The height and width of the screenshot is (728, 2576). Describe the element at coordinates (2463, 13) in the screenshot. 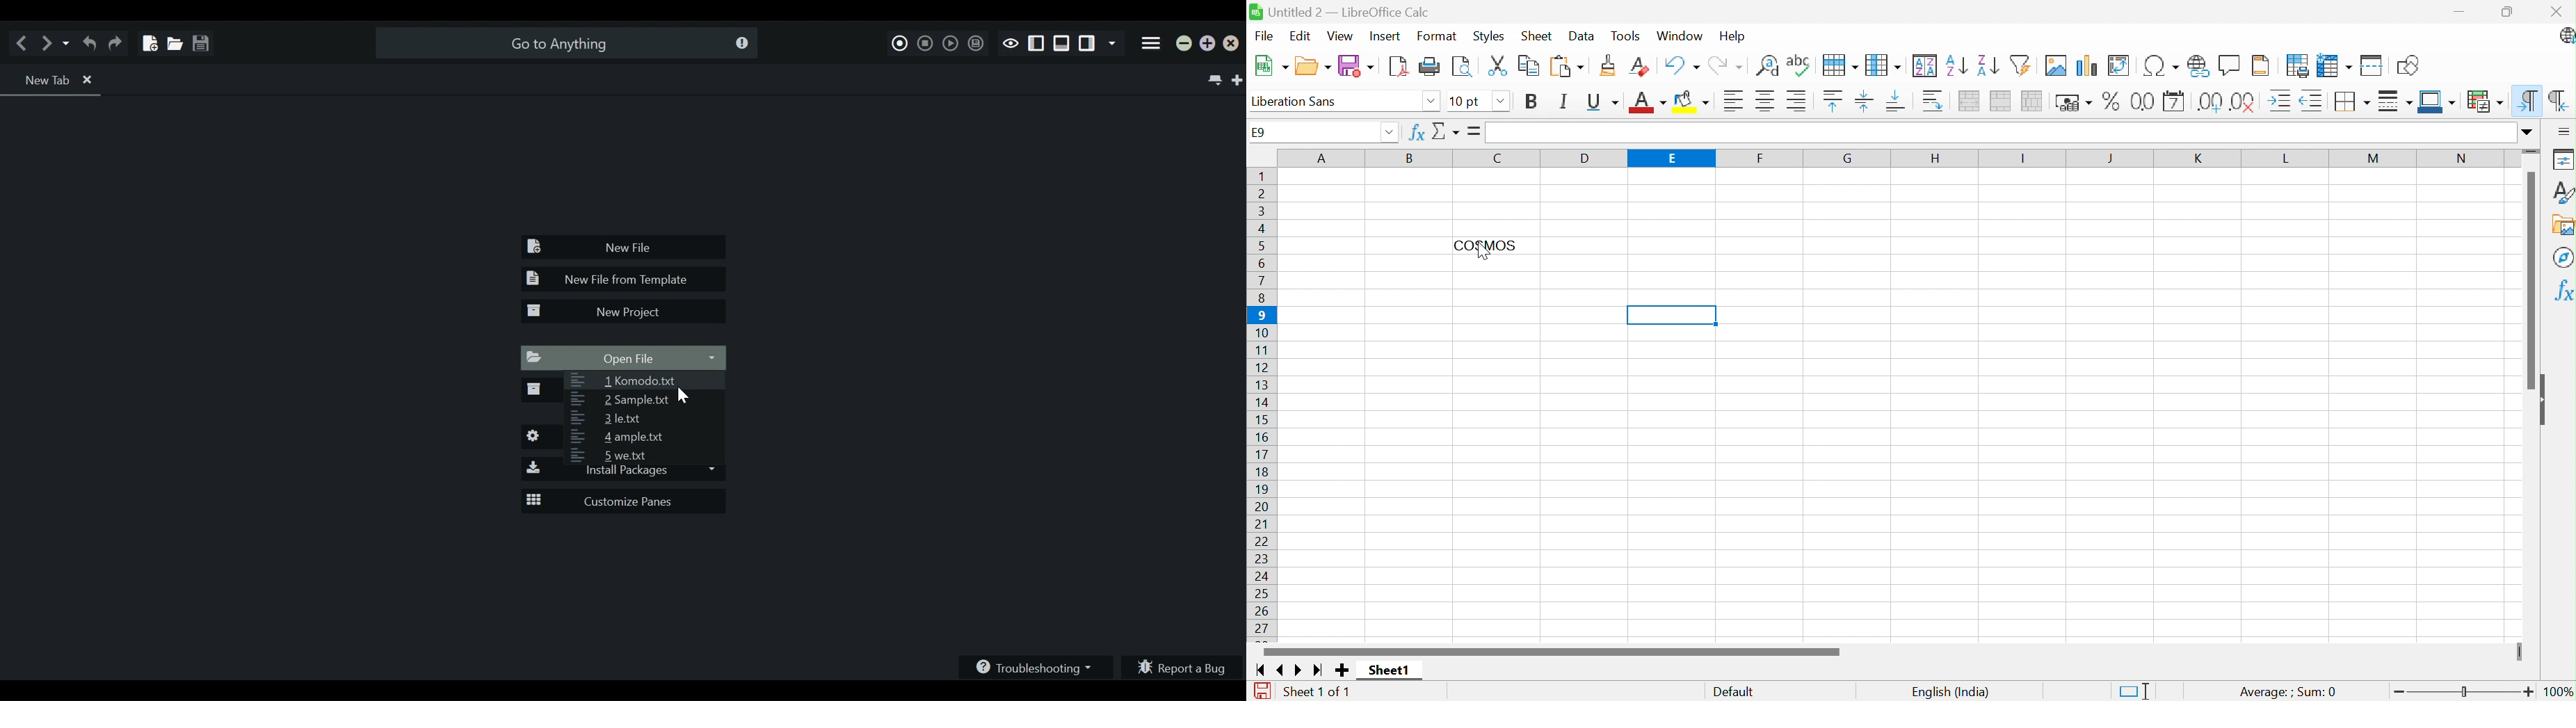

I see `Minimize` at that location.